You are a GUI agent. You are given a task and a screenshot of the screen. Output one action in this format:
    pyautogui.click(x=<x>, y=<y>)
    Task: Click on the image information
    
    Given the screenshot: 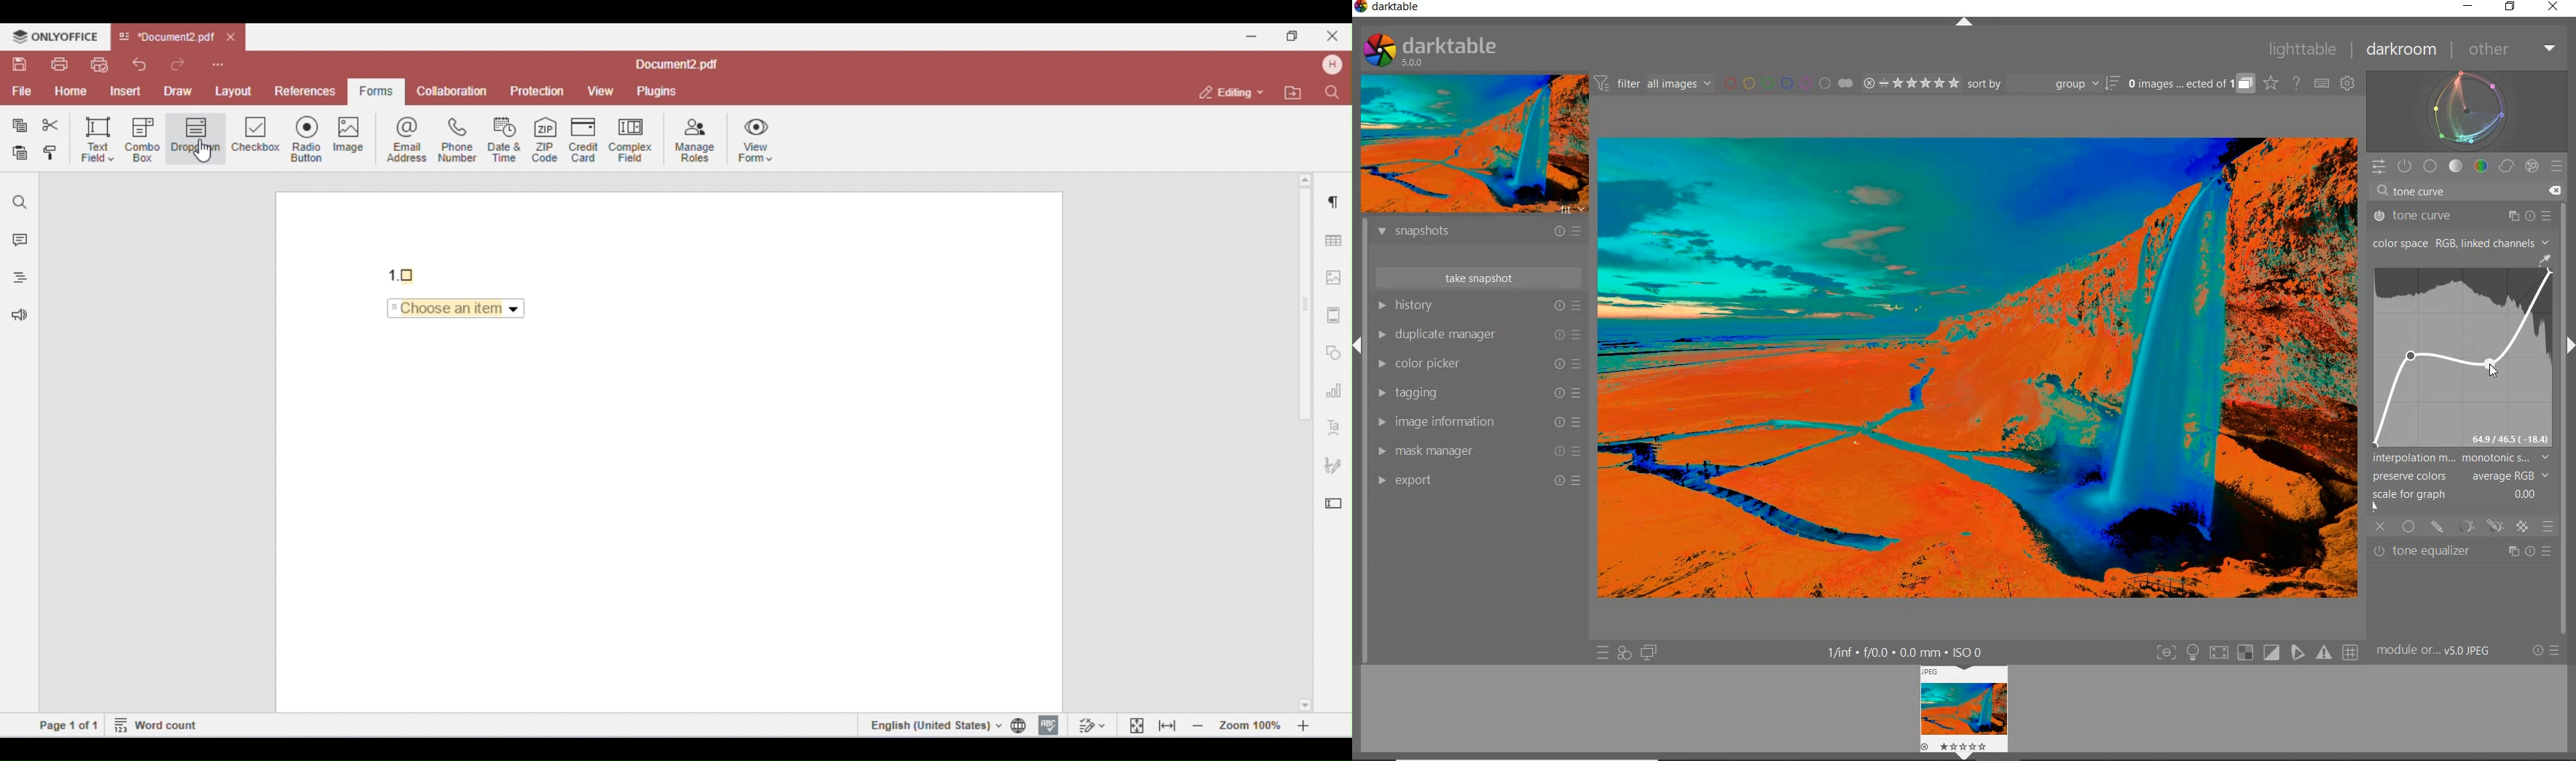 What is the action you would take?
    pyautogui.click(x=1477, y=422)
    